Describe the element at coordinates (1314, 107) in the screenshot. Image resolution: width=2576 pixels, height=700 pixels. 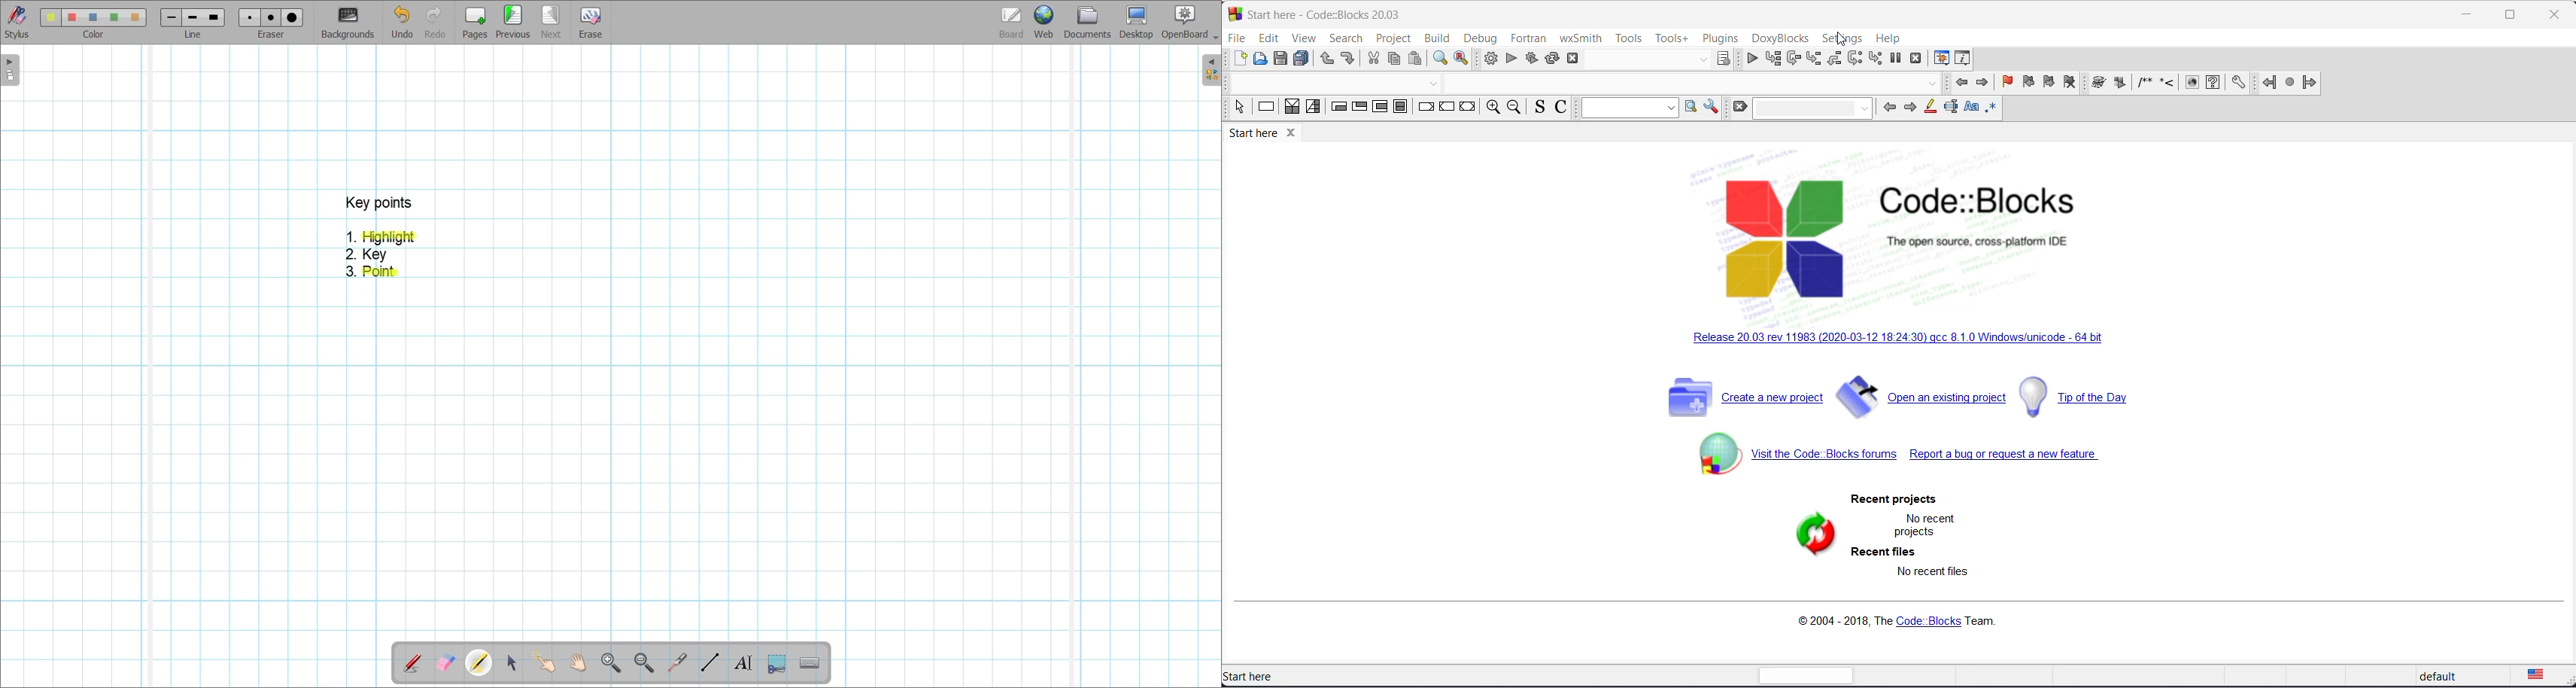
I see `selection` at that location.